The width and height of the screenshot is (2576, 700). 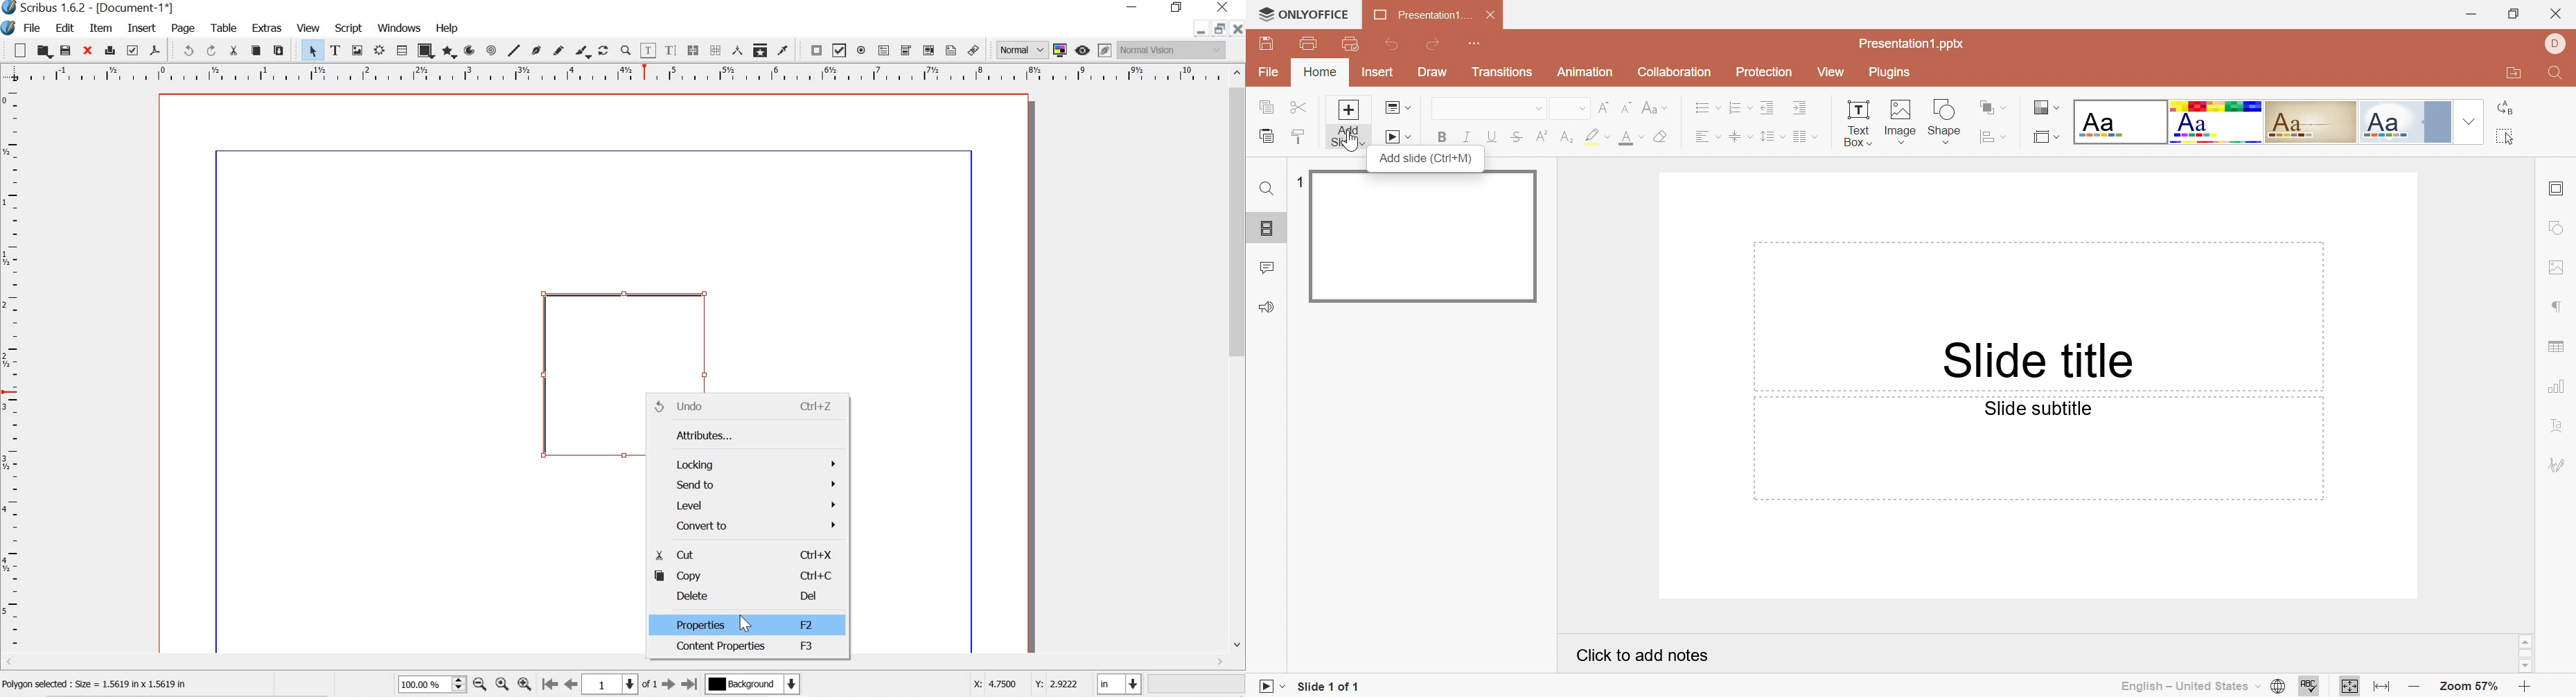 What do you see at coordinates (1306, 12) in the screenshot?
I see `ONLYOFFICE` at bounding box center [1306, 12].